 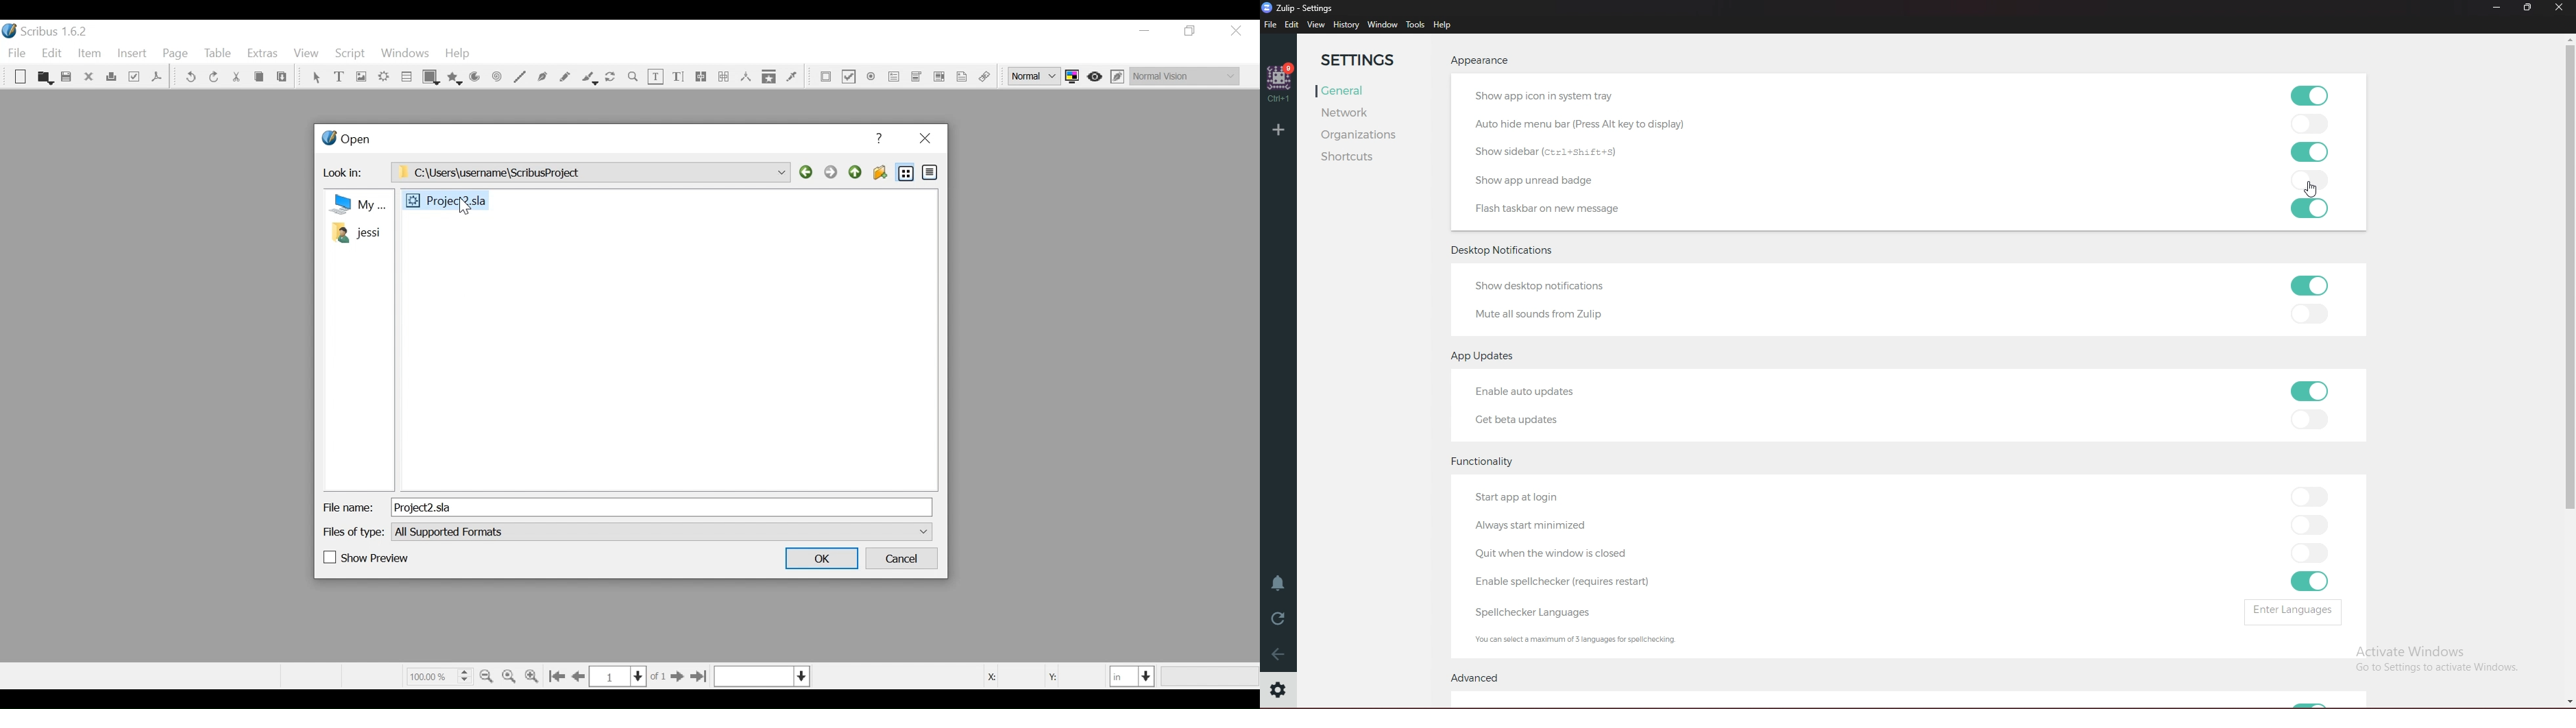 I want to click on Back, so click(x=808, y=173).